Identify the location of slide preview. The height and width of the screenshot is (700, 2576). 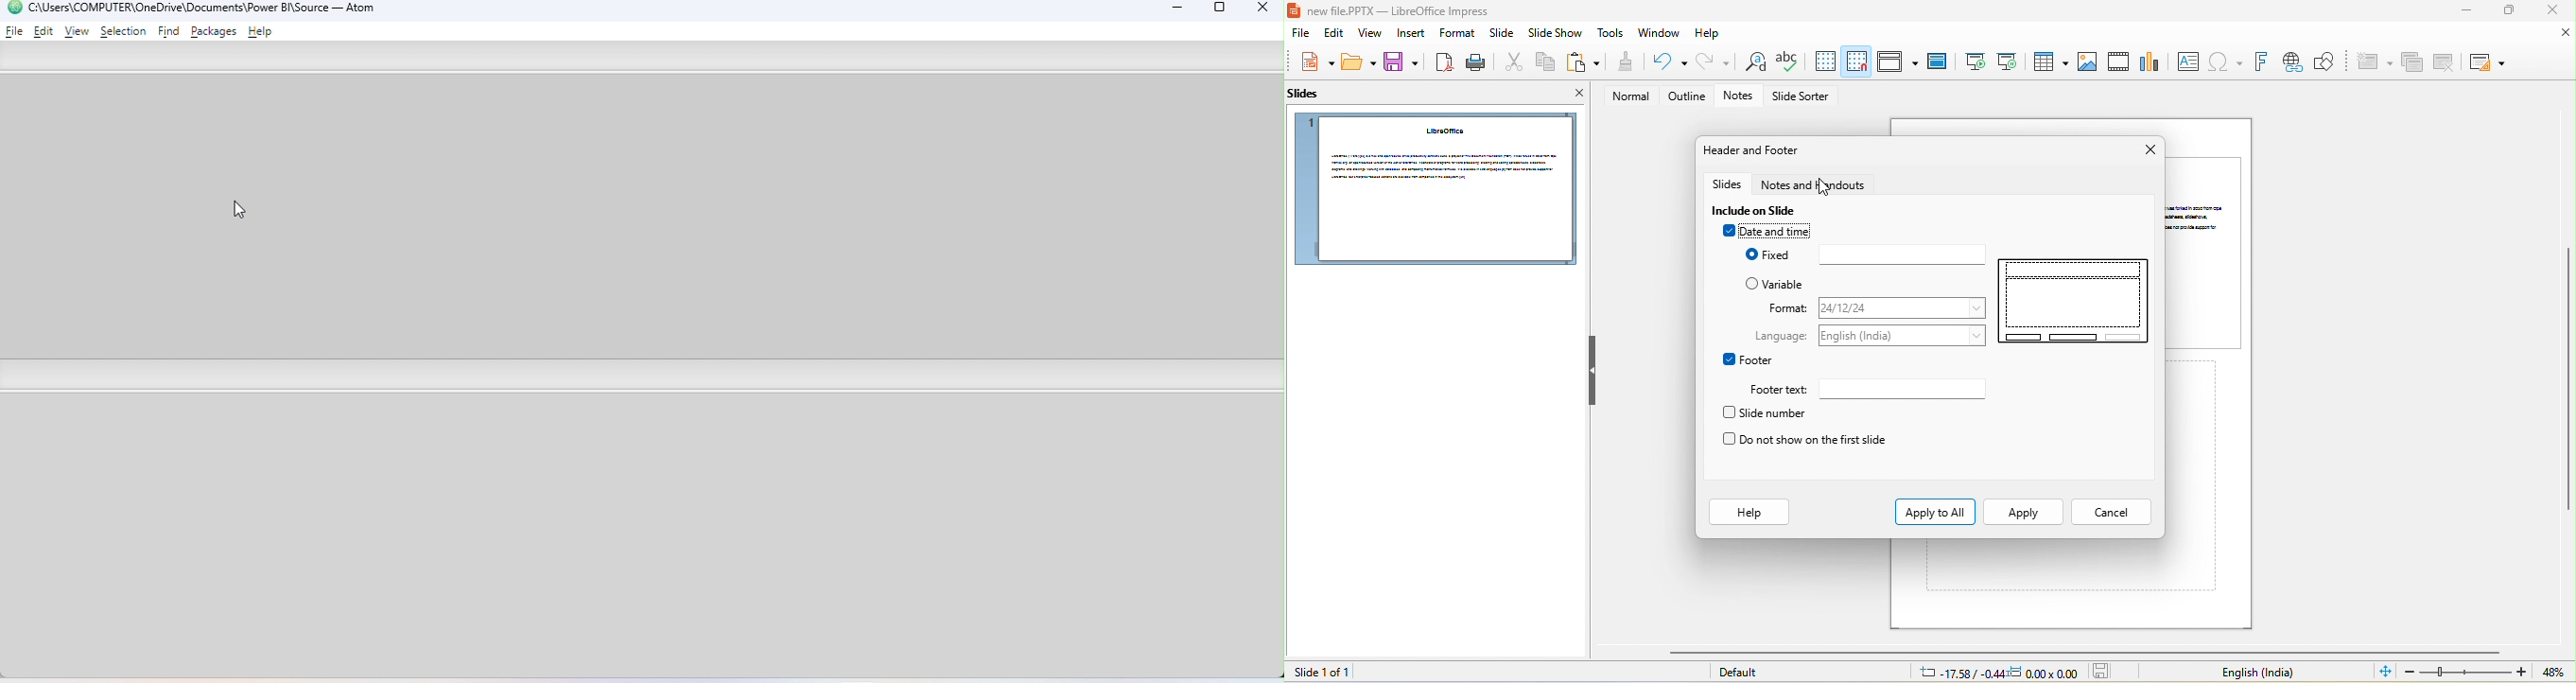
(2076, 302).